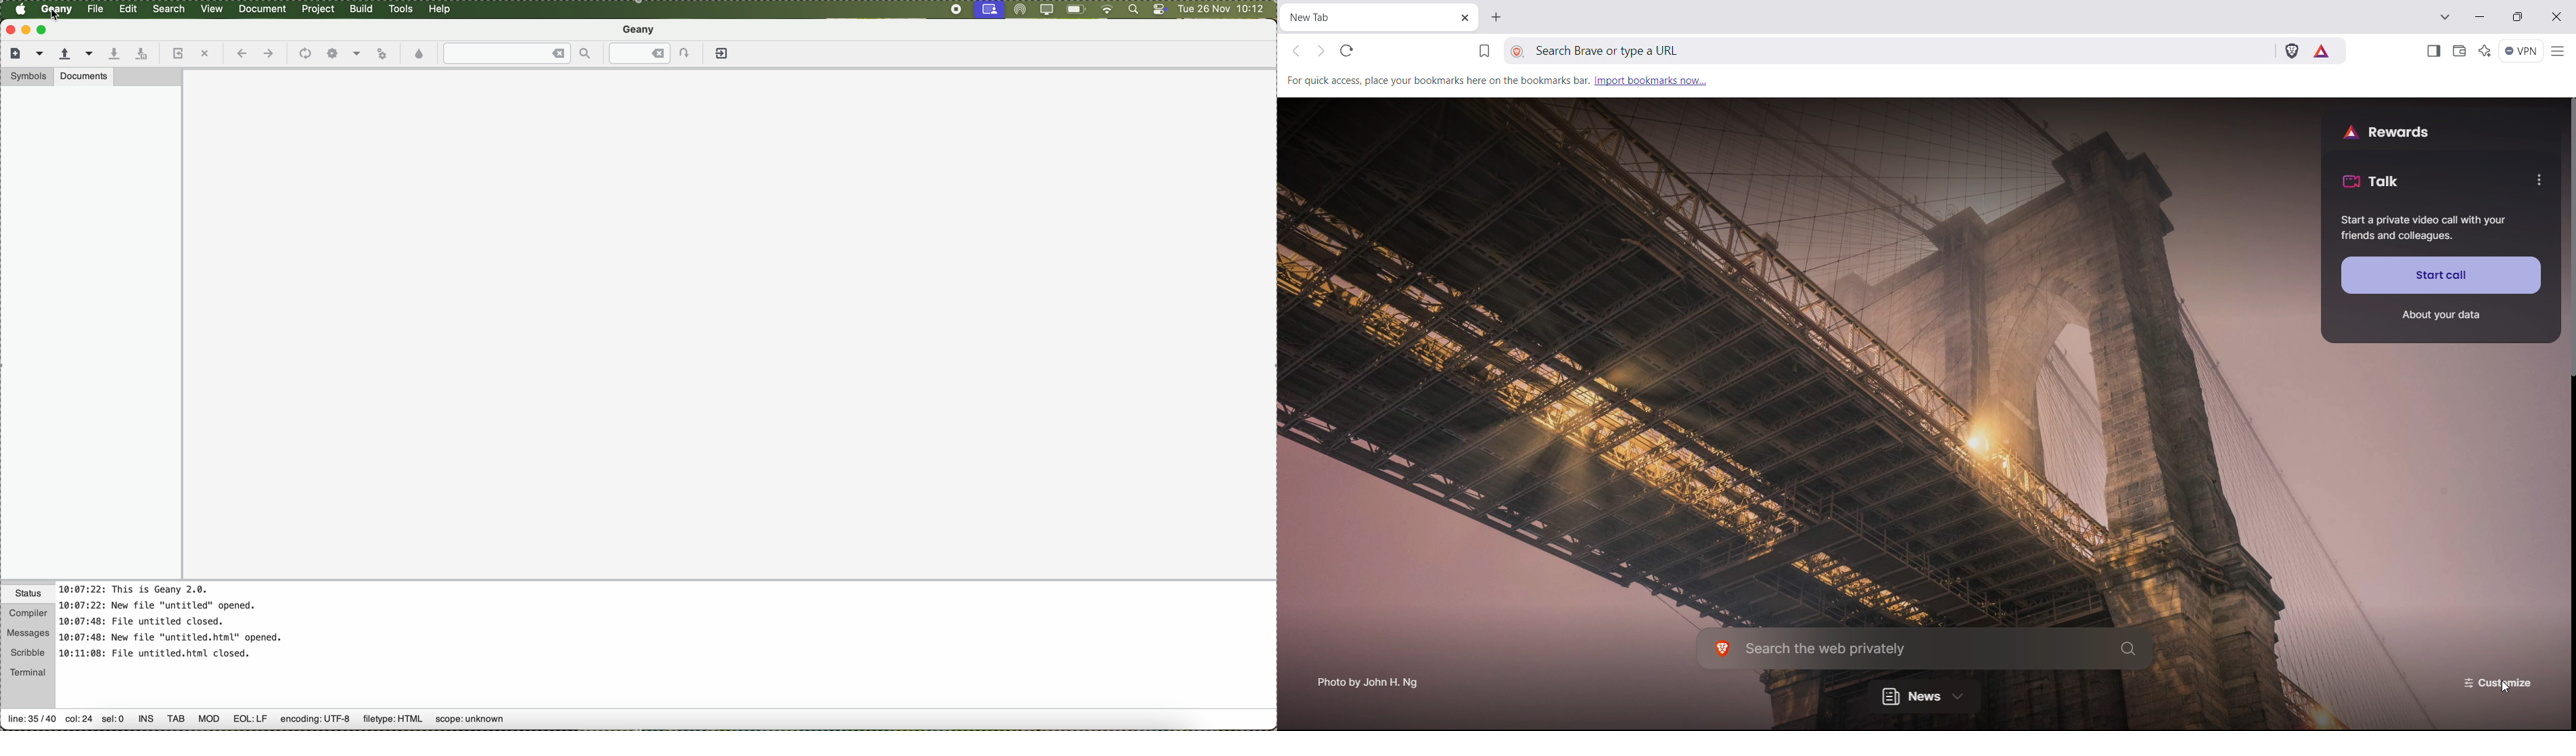  What do you see at coordinates (242, 54) in the screenshot?
I see `navigate back a location` at bounding box center [242, 54].